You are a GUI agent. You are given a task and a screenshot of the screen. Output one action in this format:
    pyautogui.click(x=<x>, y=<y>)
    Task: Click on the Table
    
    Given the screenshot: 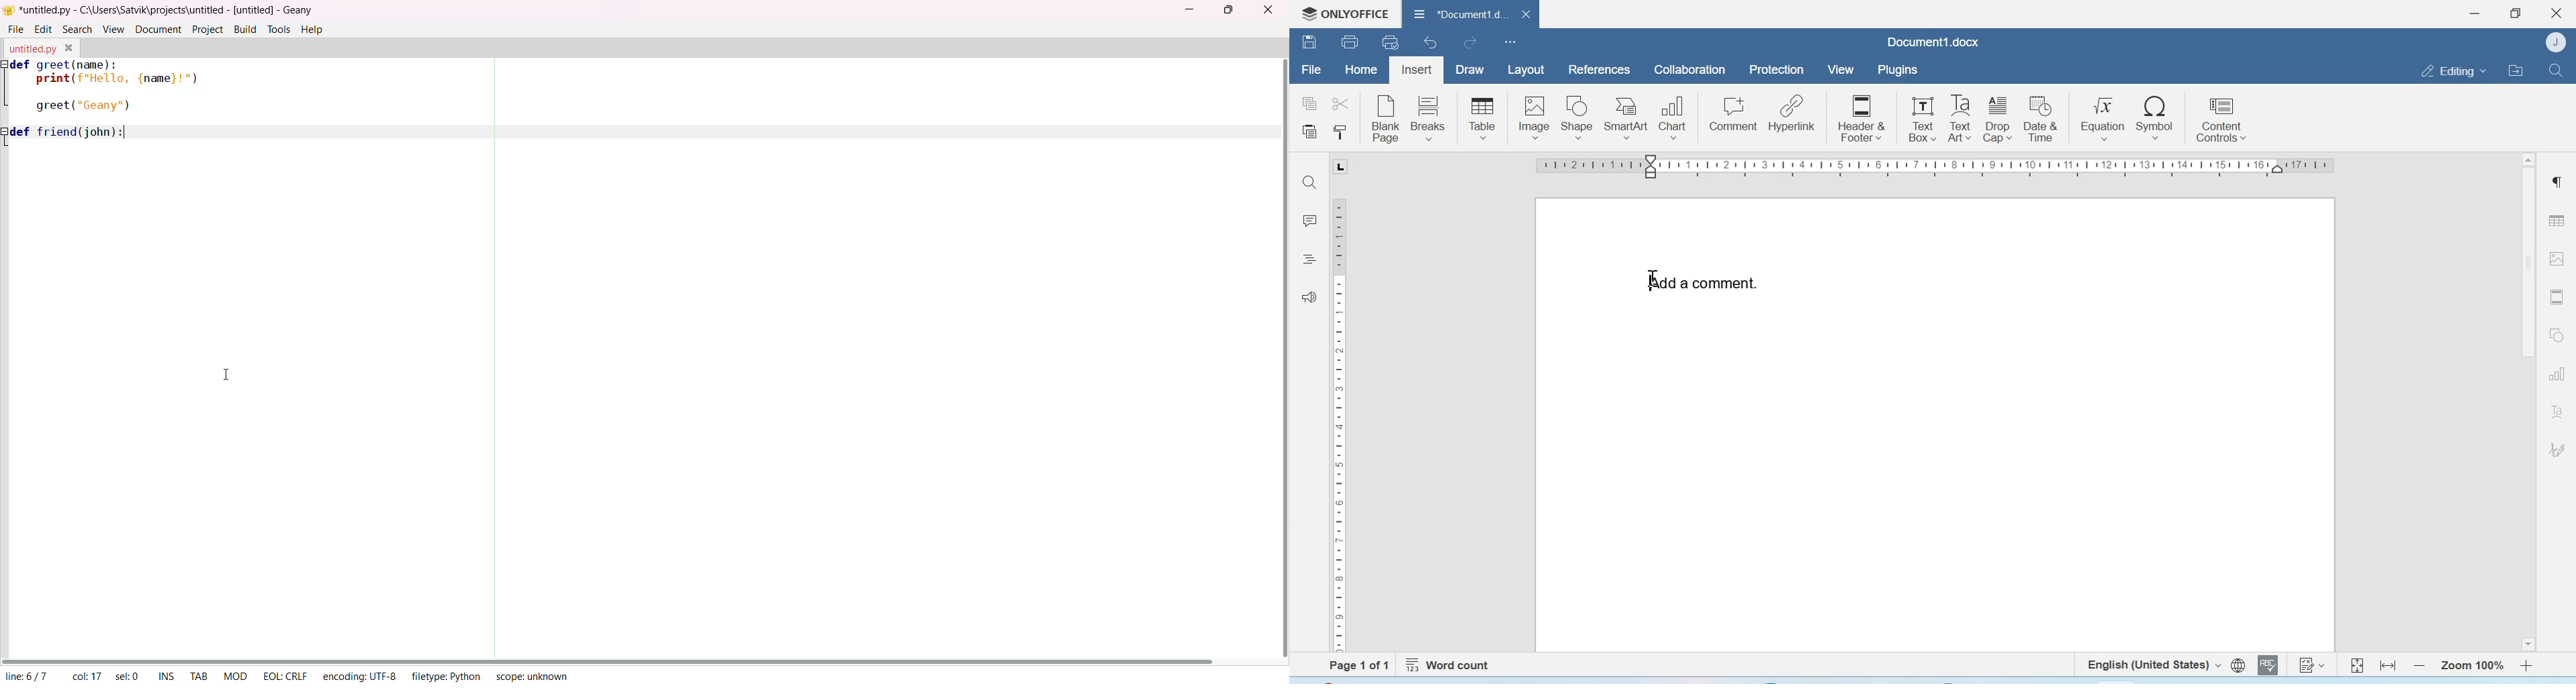 What is the action you would take?
    pyautogui.click(x=1482, y=118)
    